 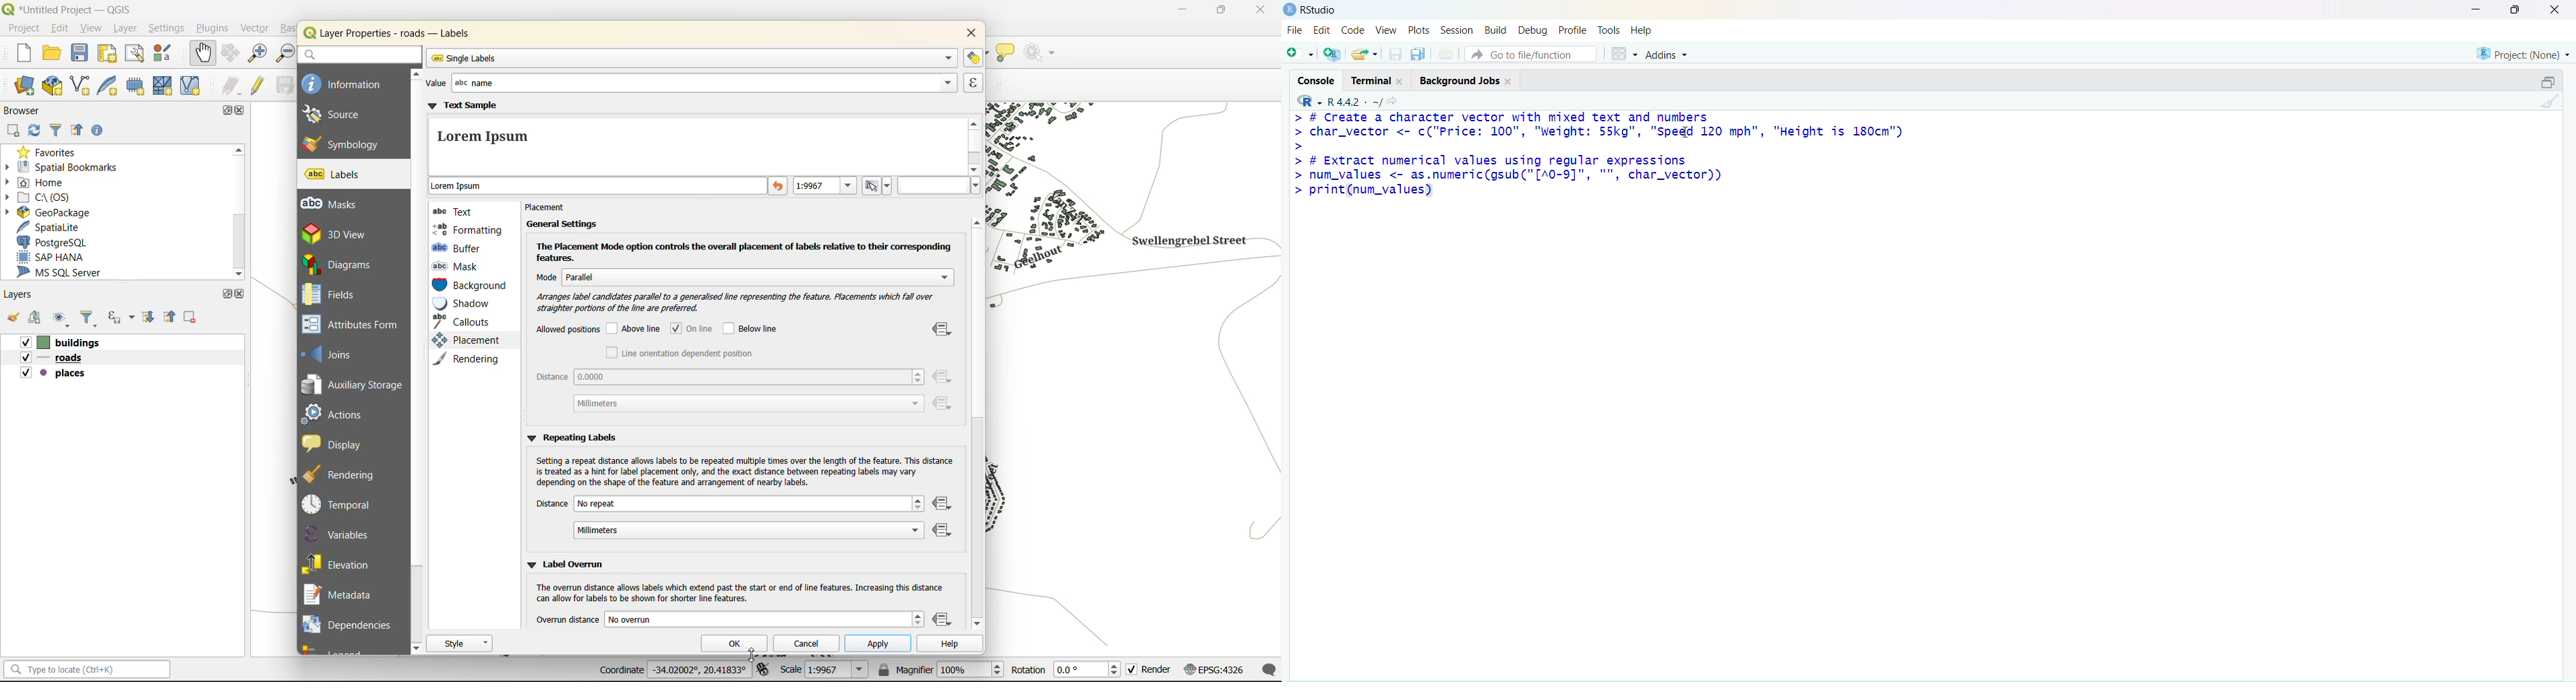 I want to click on ‘Ww Label Overrun
‘The overrun distance allows labels which extend past the start or end of line features. Increasing this distance
can allow for labels to be shown for shorter line features., so click(x=742, y=582).